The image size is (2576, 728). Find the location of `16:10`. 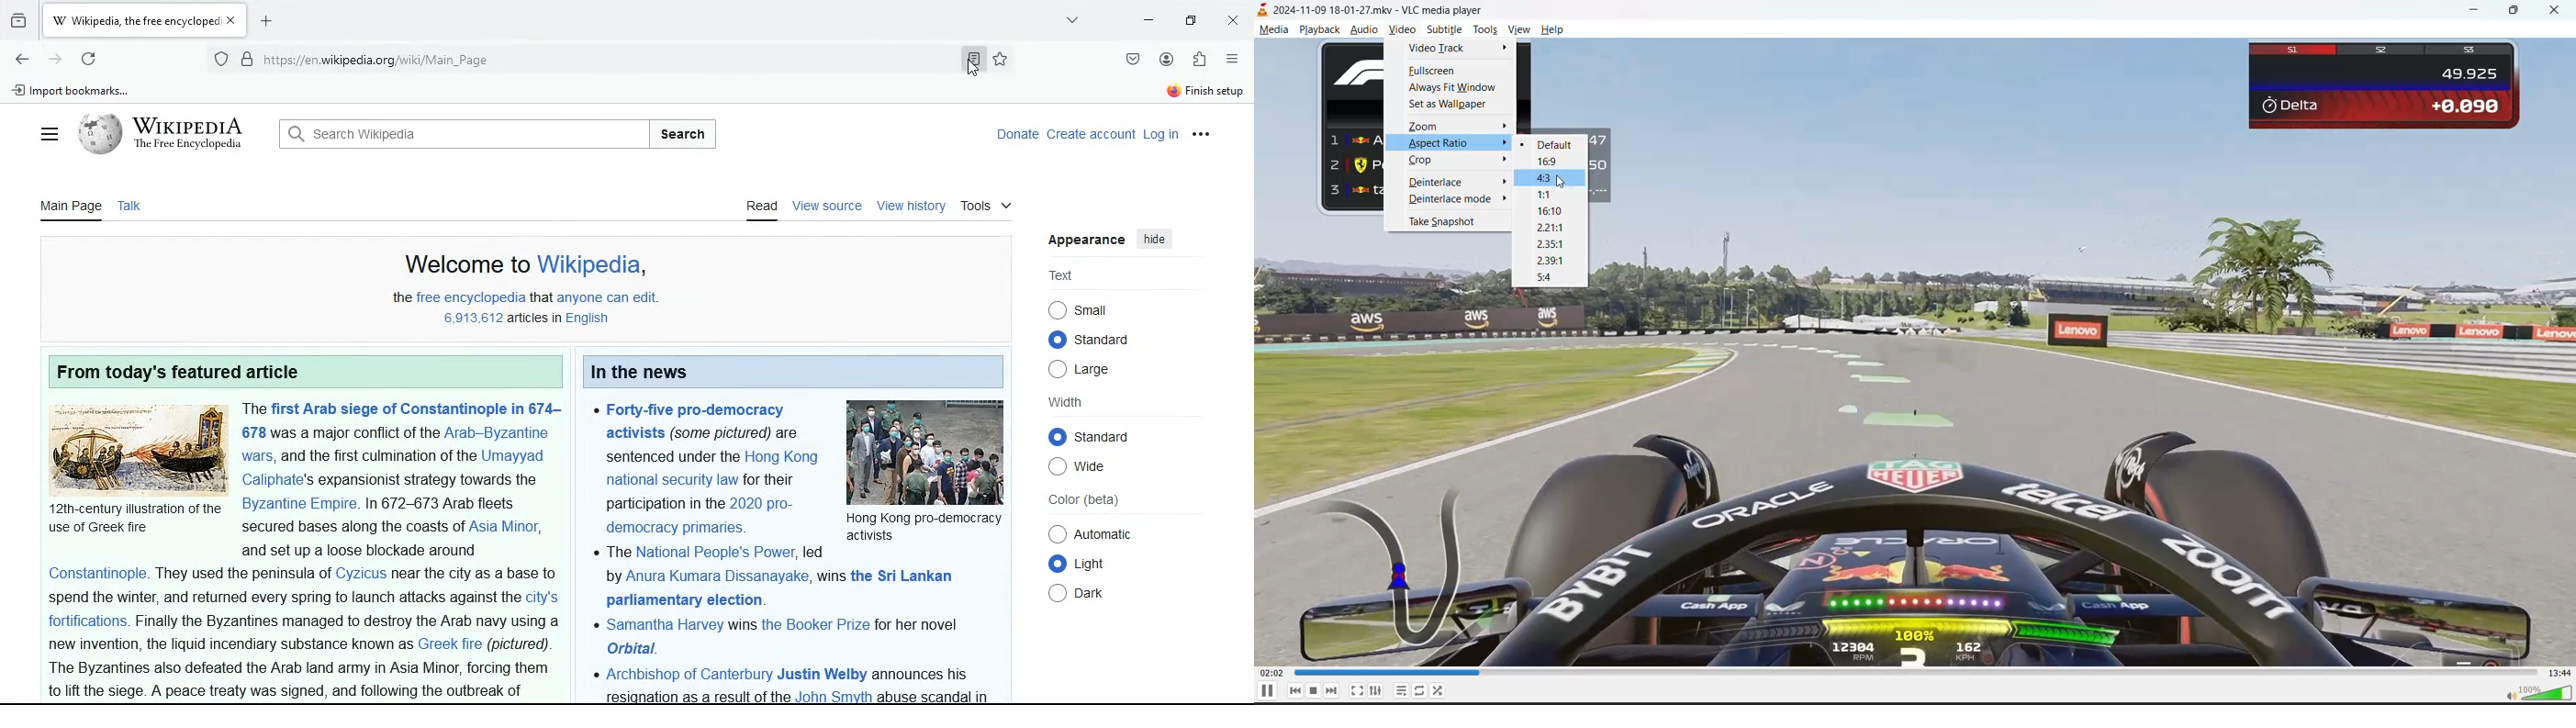

16:10 is located at coordinates (1551, 211).